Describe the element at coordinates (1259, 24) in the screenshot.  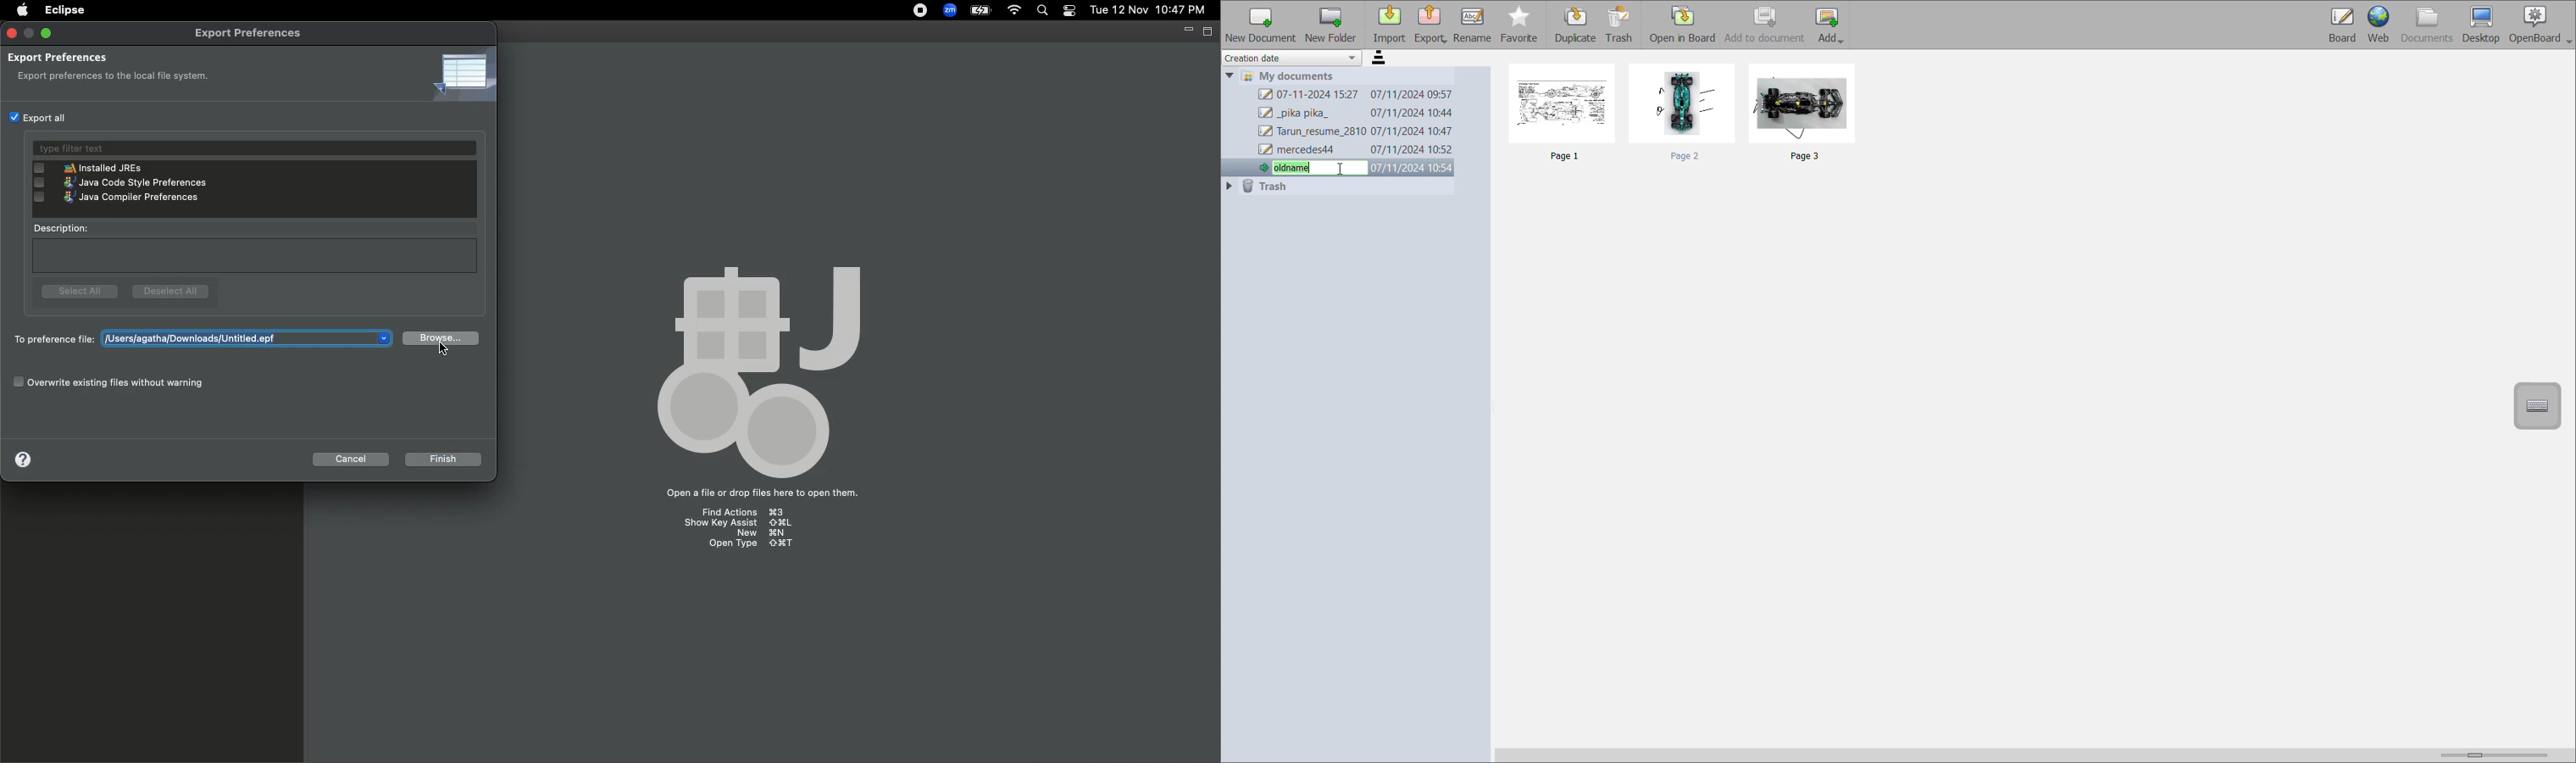
I see `new document` at that location.